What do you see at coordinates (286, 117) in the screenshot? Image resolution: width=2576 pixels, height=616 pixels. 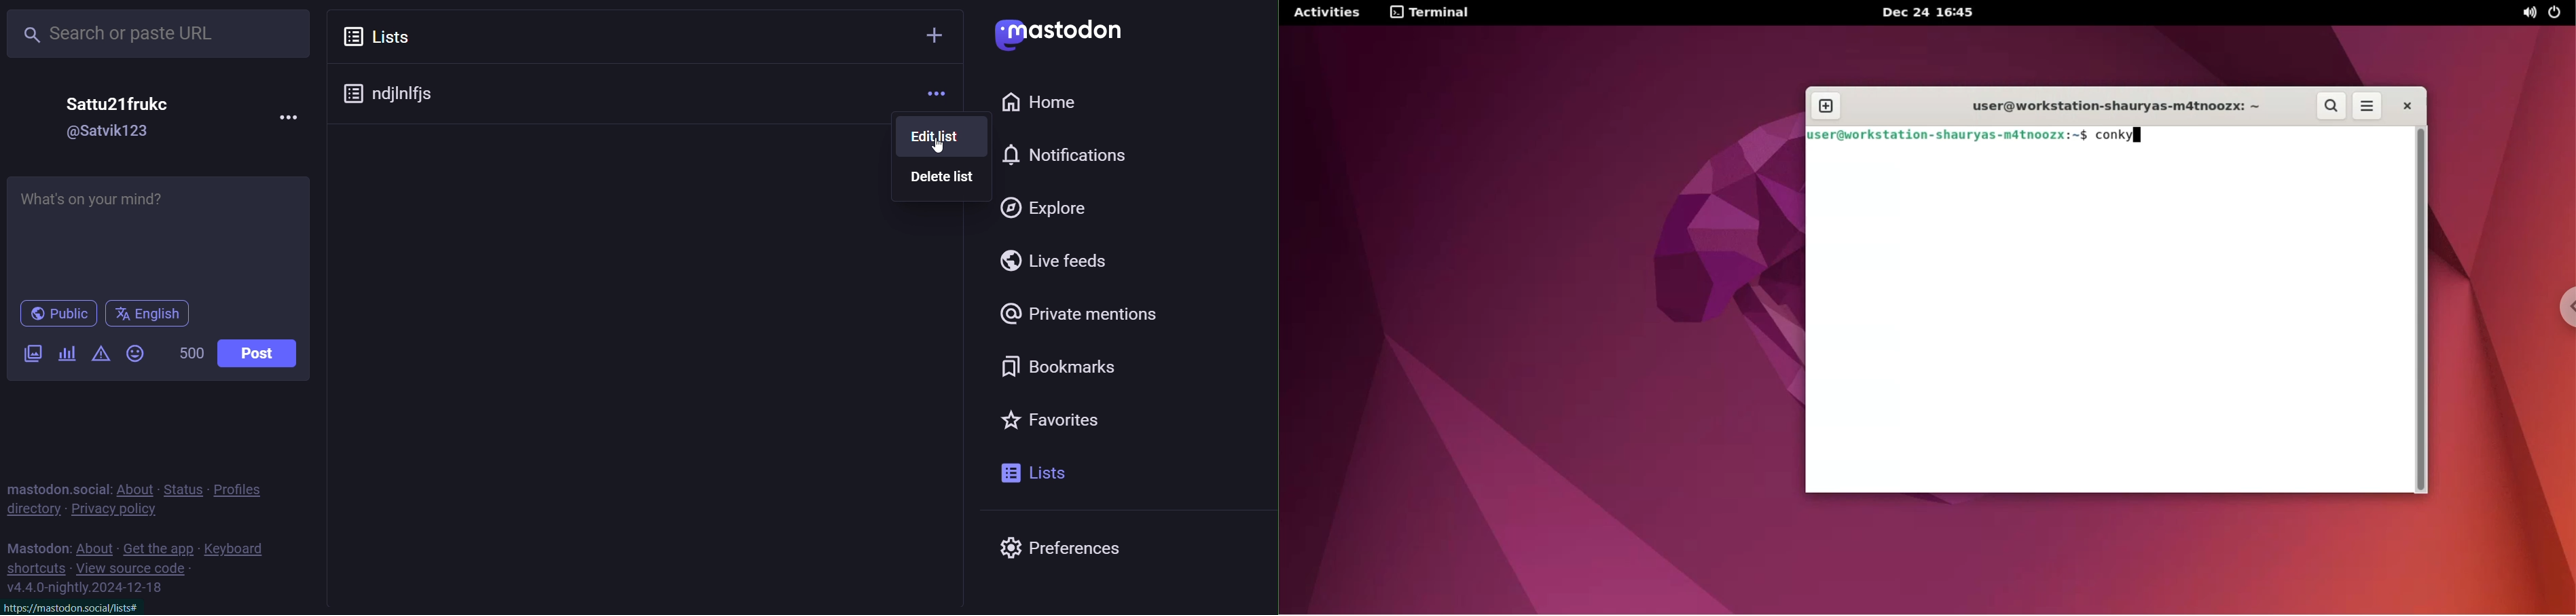 I see `more` at bounding box center [286, 117].